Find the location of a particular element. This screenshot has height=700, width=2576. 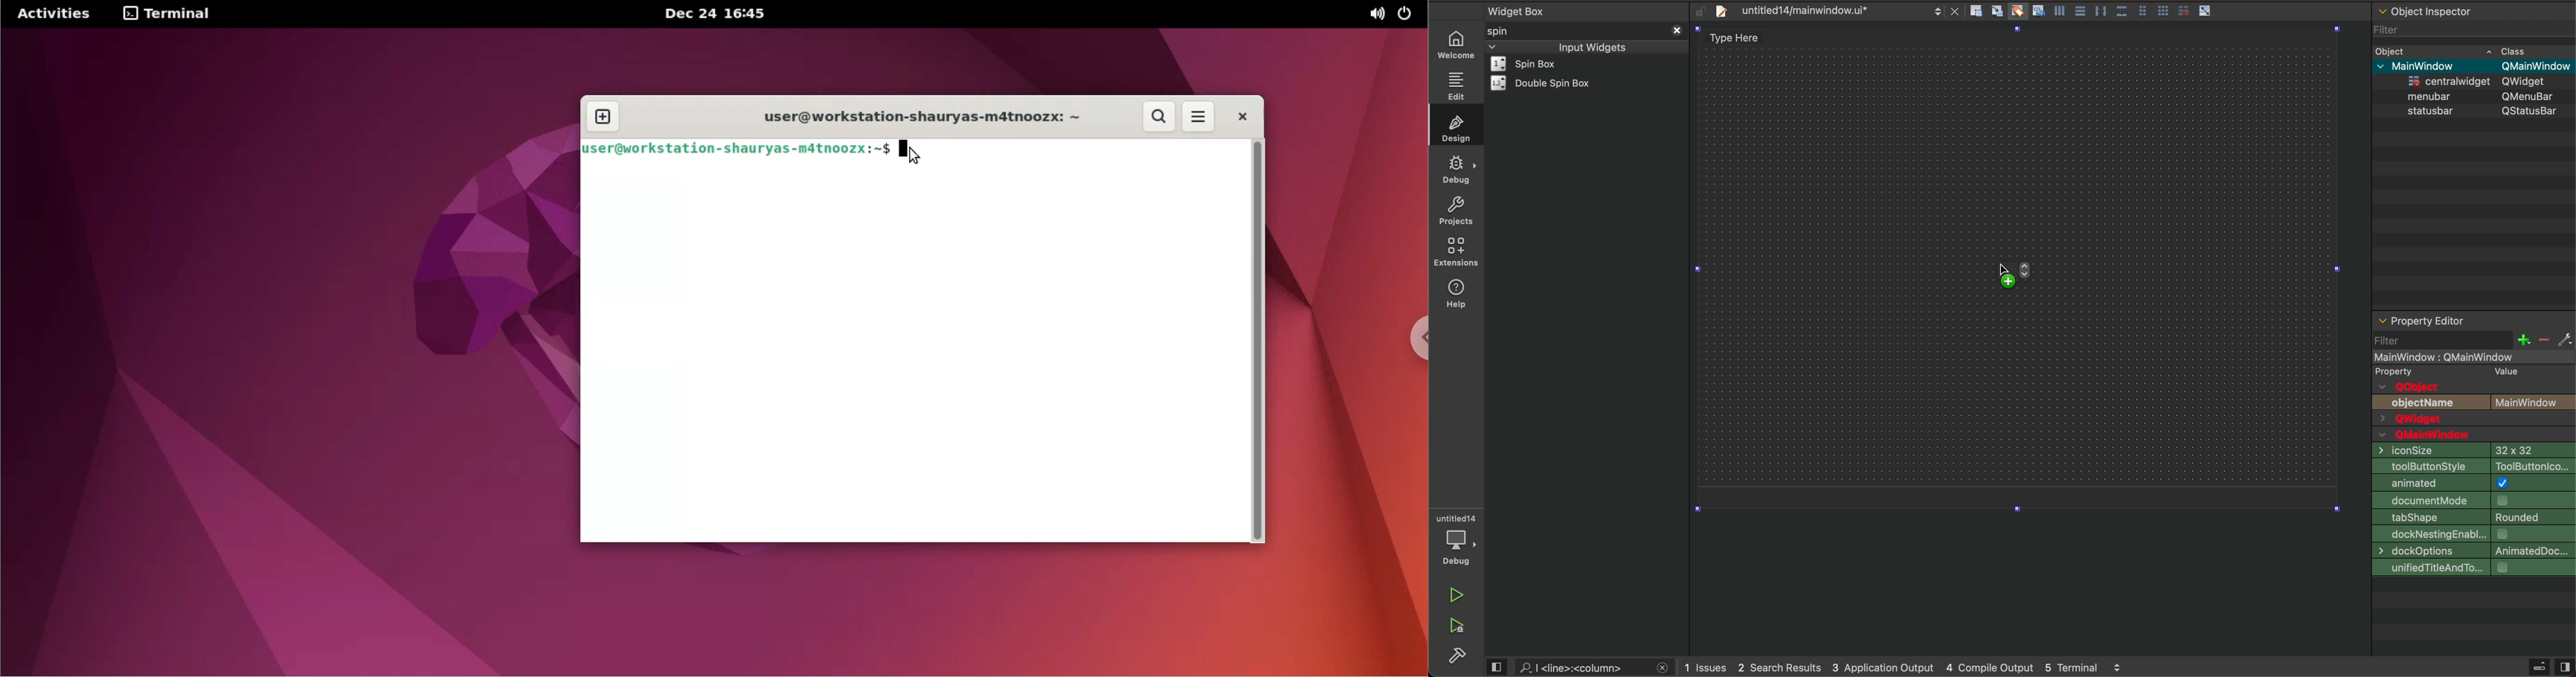

 is located at coordinates (2535, 66).